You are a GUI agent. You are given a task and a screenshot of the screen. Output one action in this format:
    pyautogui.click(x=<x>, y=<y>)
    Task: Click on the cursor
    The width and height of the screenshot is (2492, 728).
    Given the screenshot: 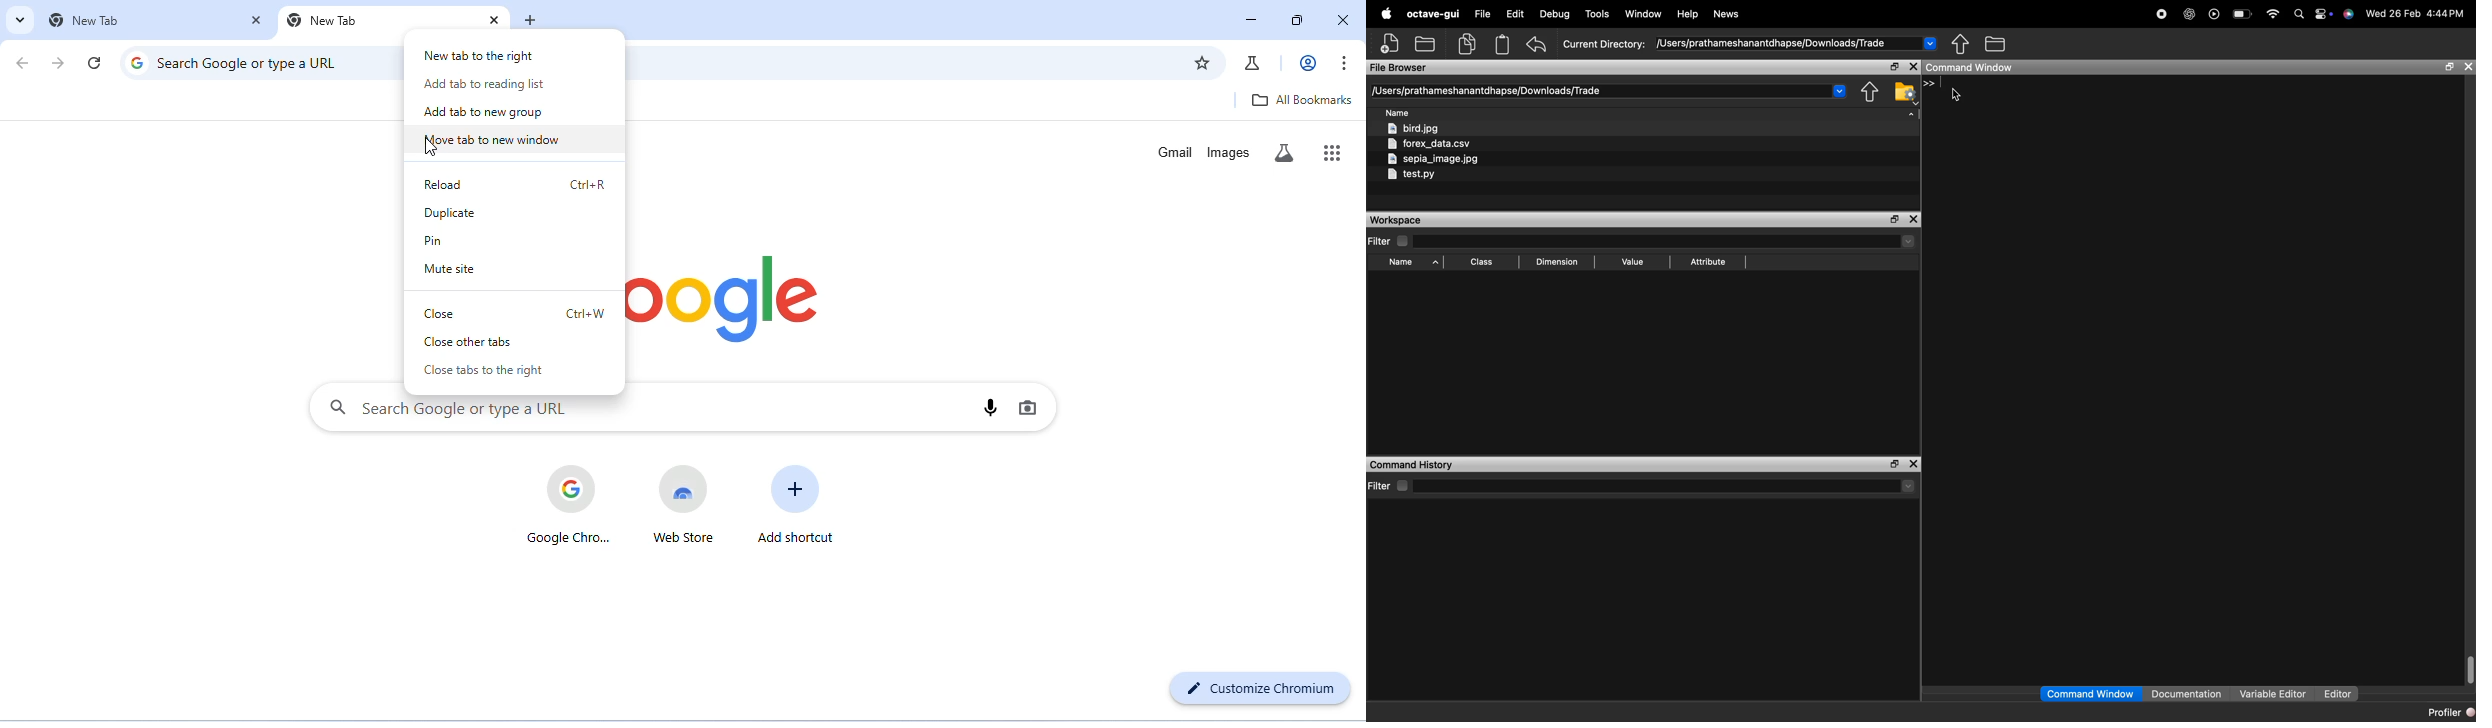 What is the action you would take?
    pyautogui.click(x=434, y=149)
    